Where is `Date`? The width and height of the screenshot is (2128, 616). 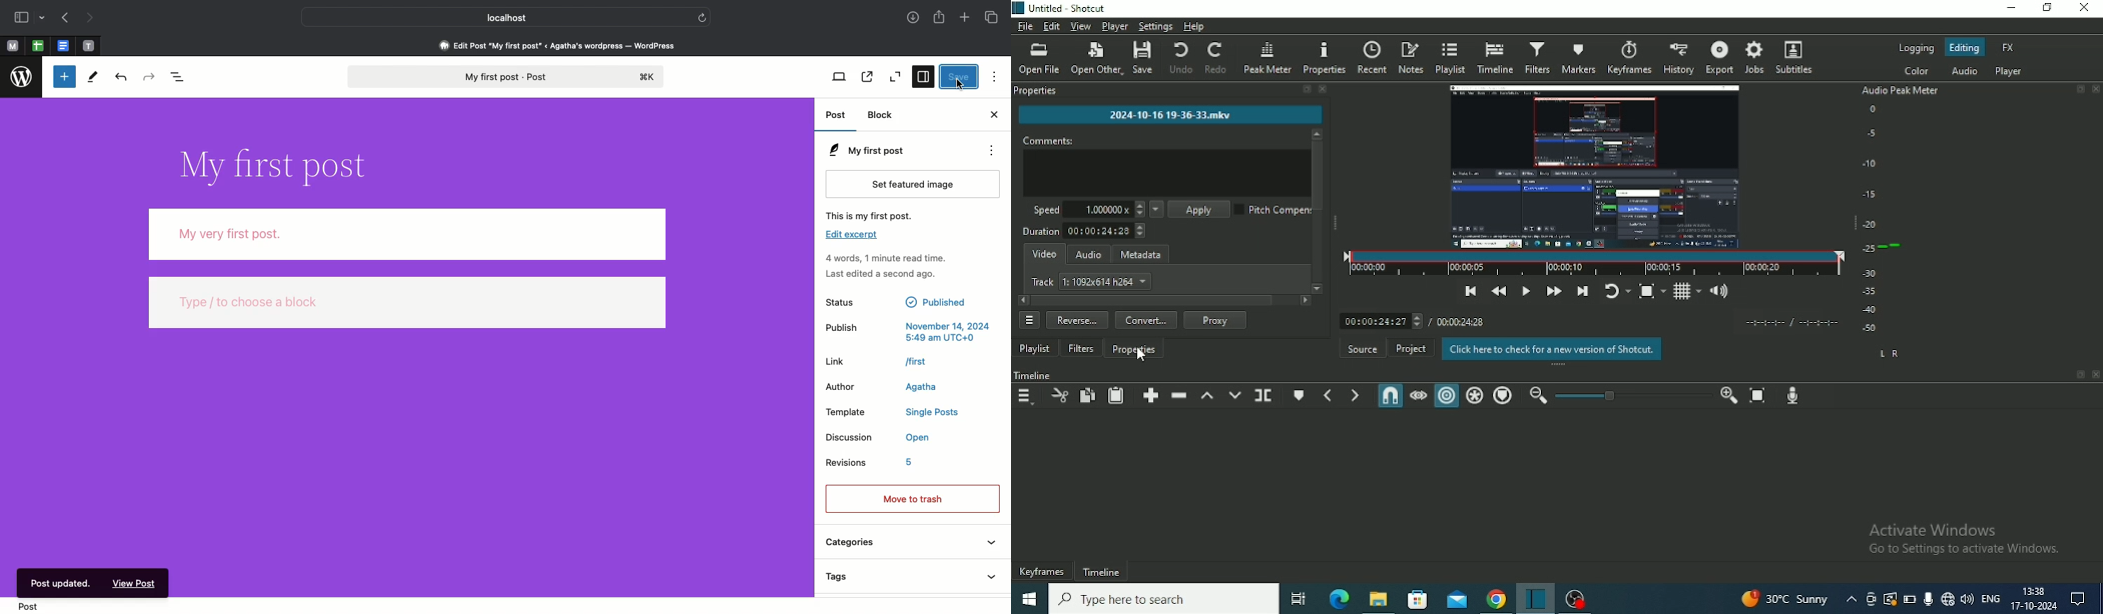 Date is located at coordinates (2033, 607).